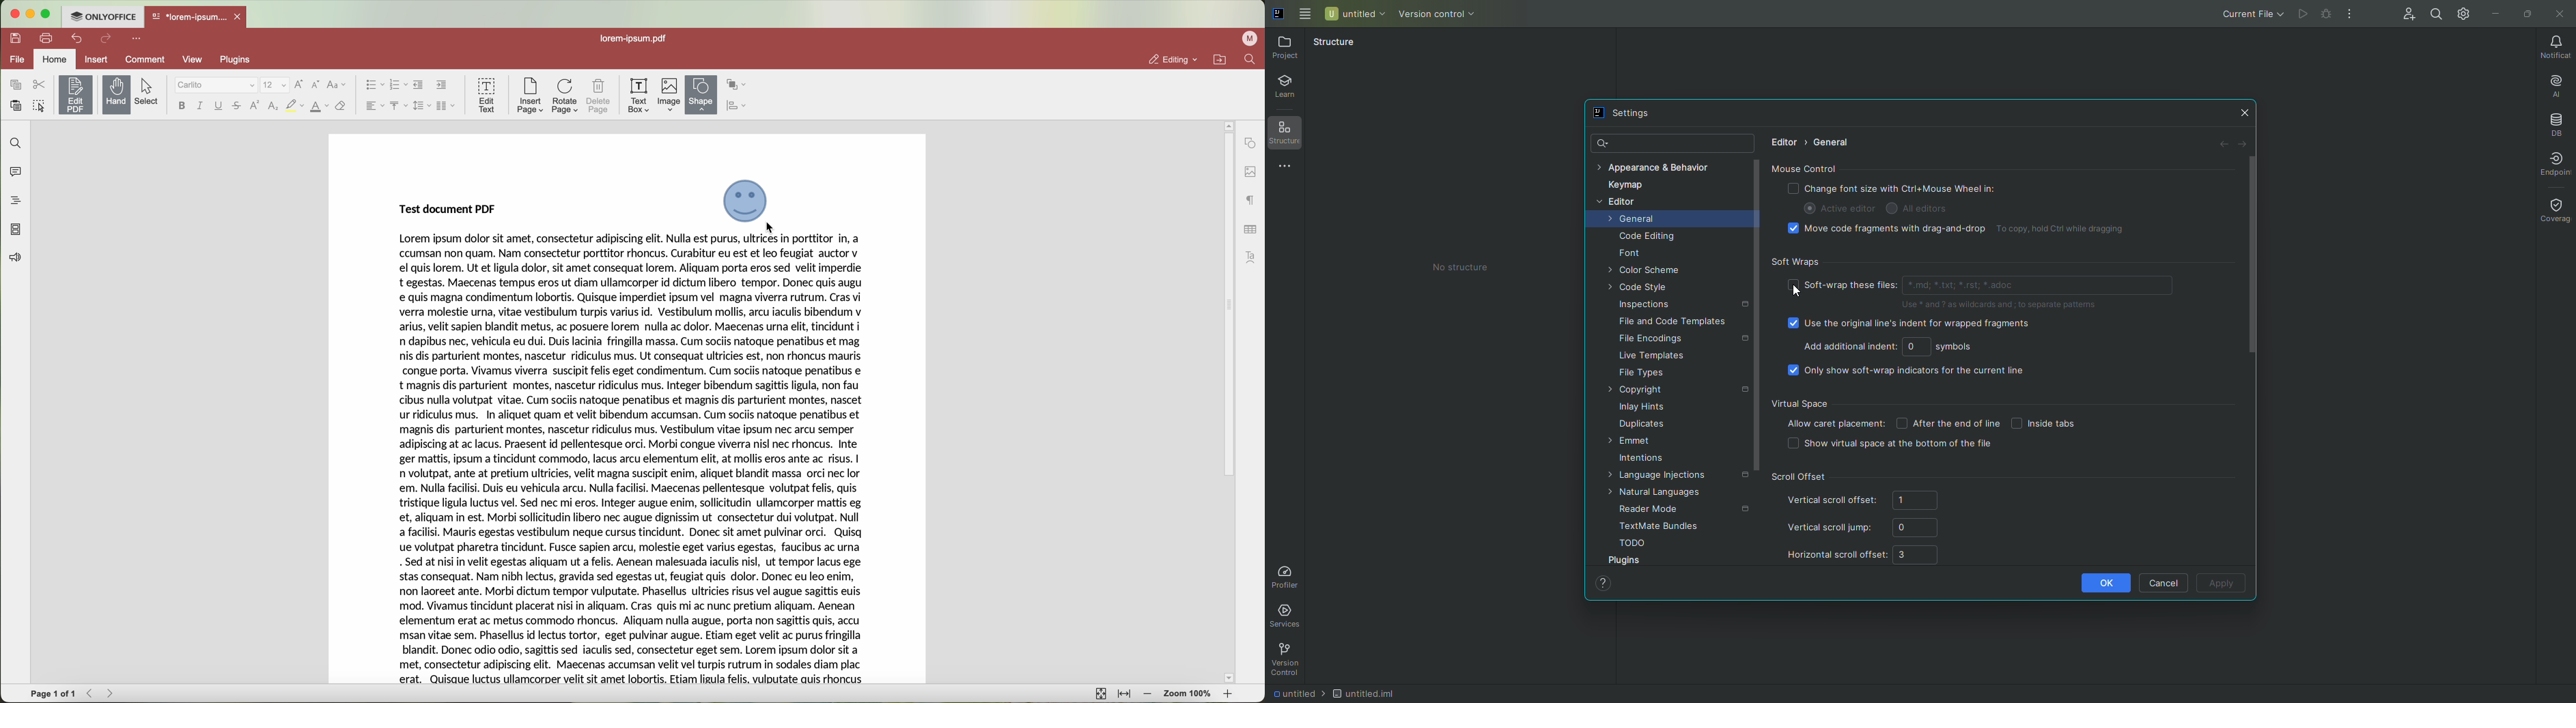 The width and height of the screenshot is (2576, 728). What do you see at coordinates (150, 92) in the screenshot?
I see `select` at bounding box center [150, 92].